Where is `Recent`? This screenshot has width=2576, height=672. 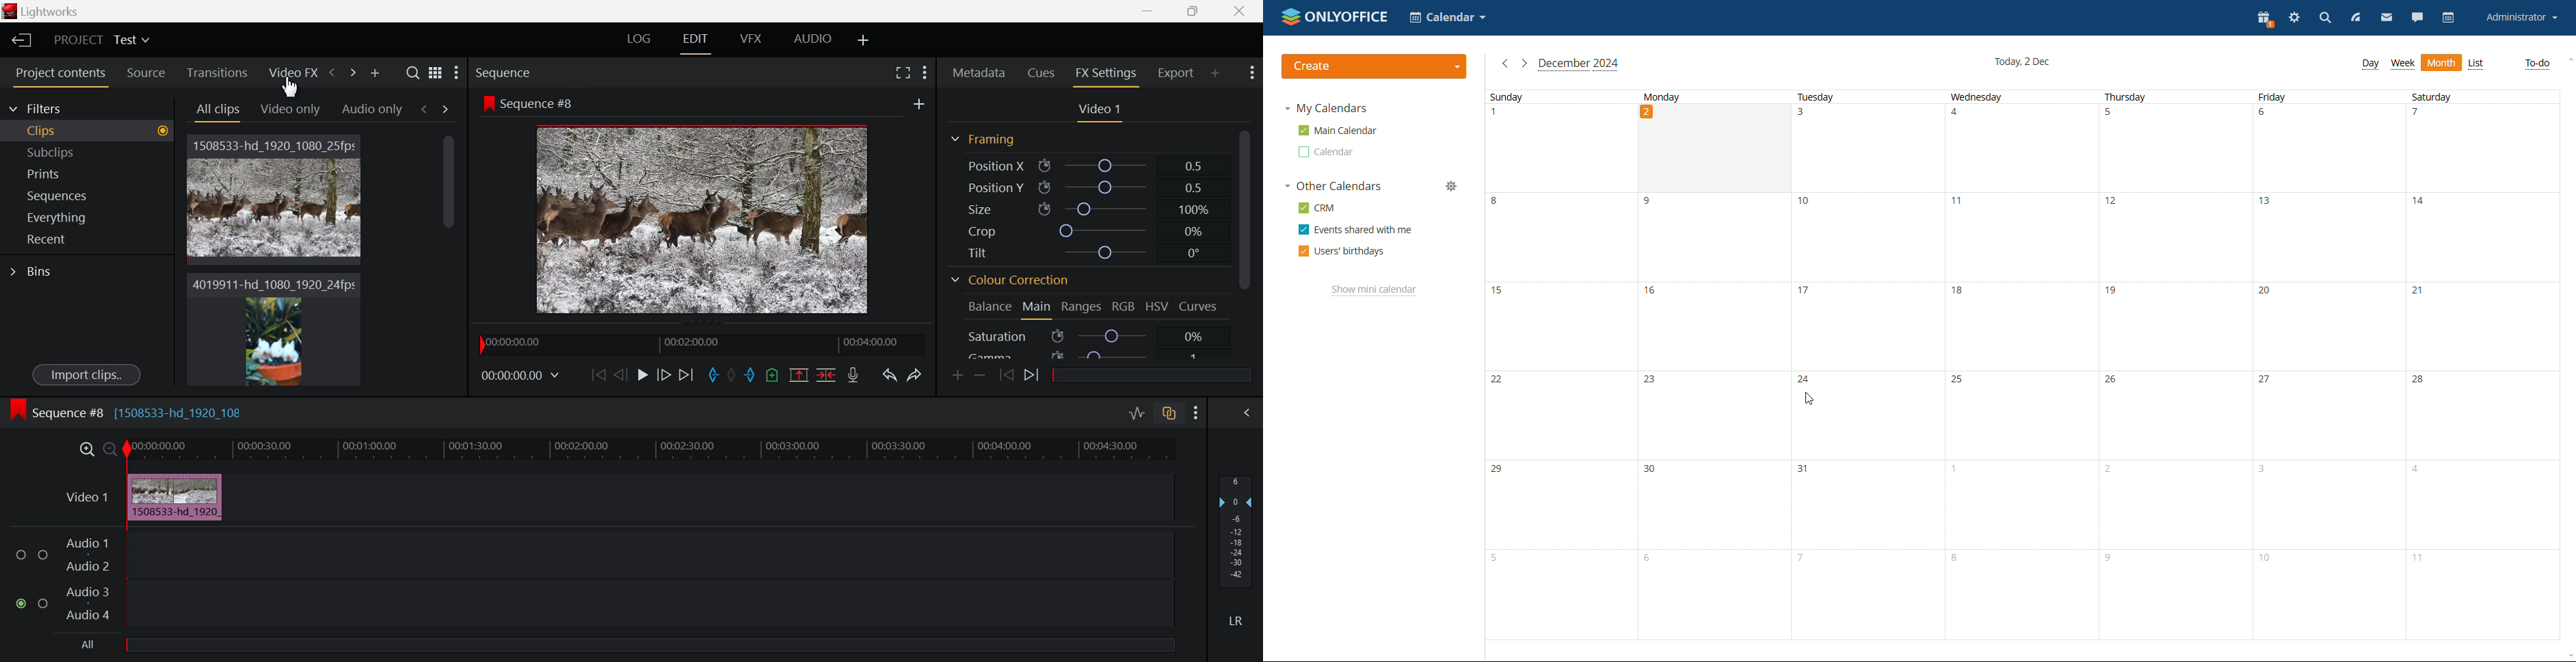
Recent is located at coordinates (82, 240).